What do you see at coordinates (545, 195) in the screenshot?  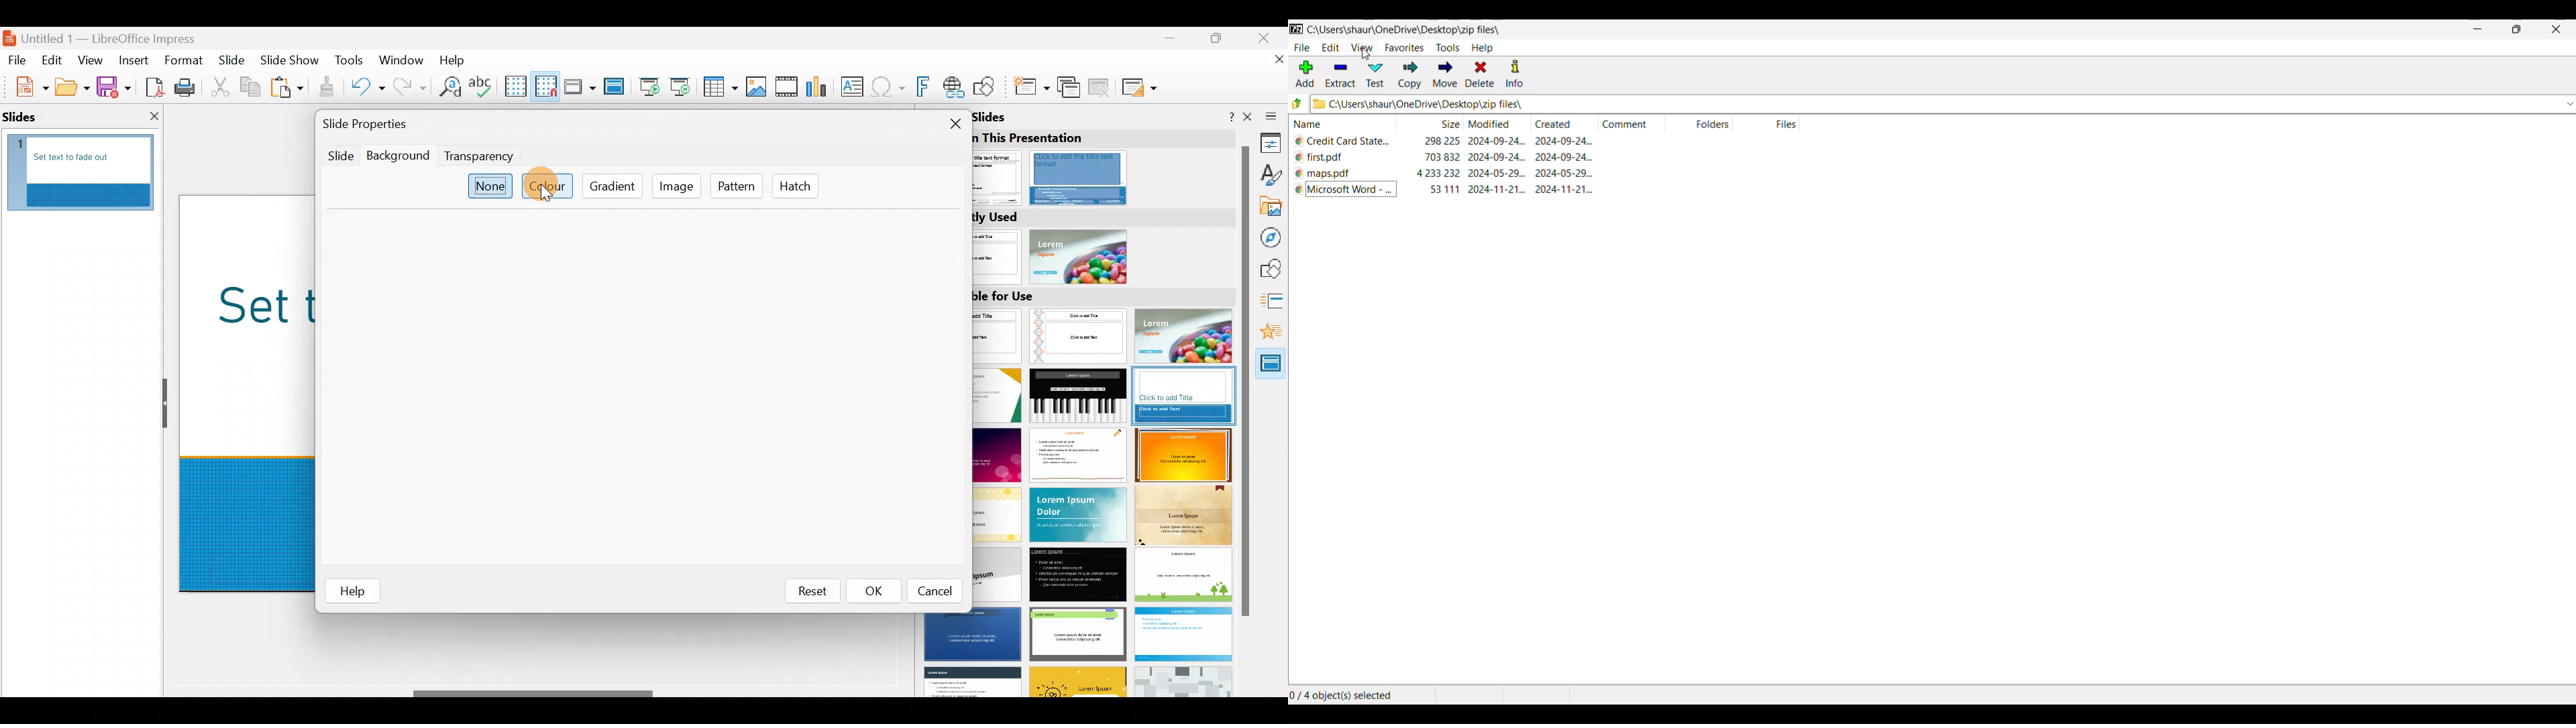 I see `Cursor` at bounding box center [545, 195].